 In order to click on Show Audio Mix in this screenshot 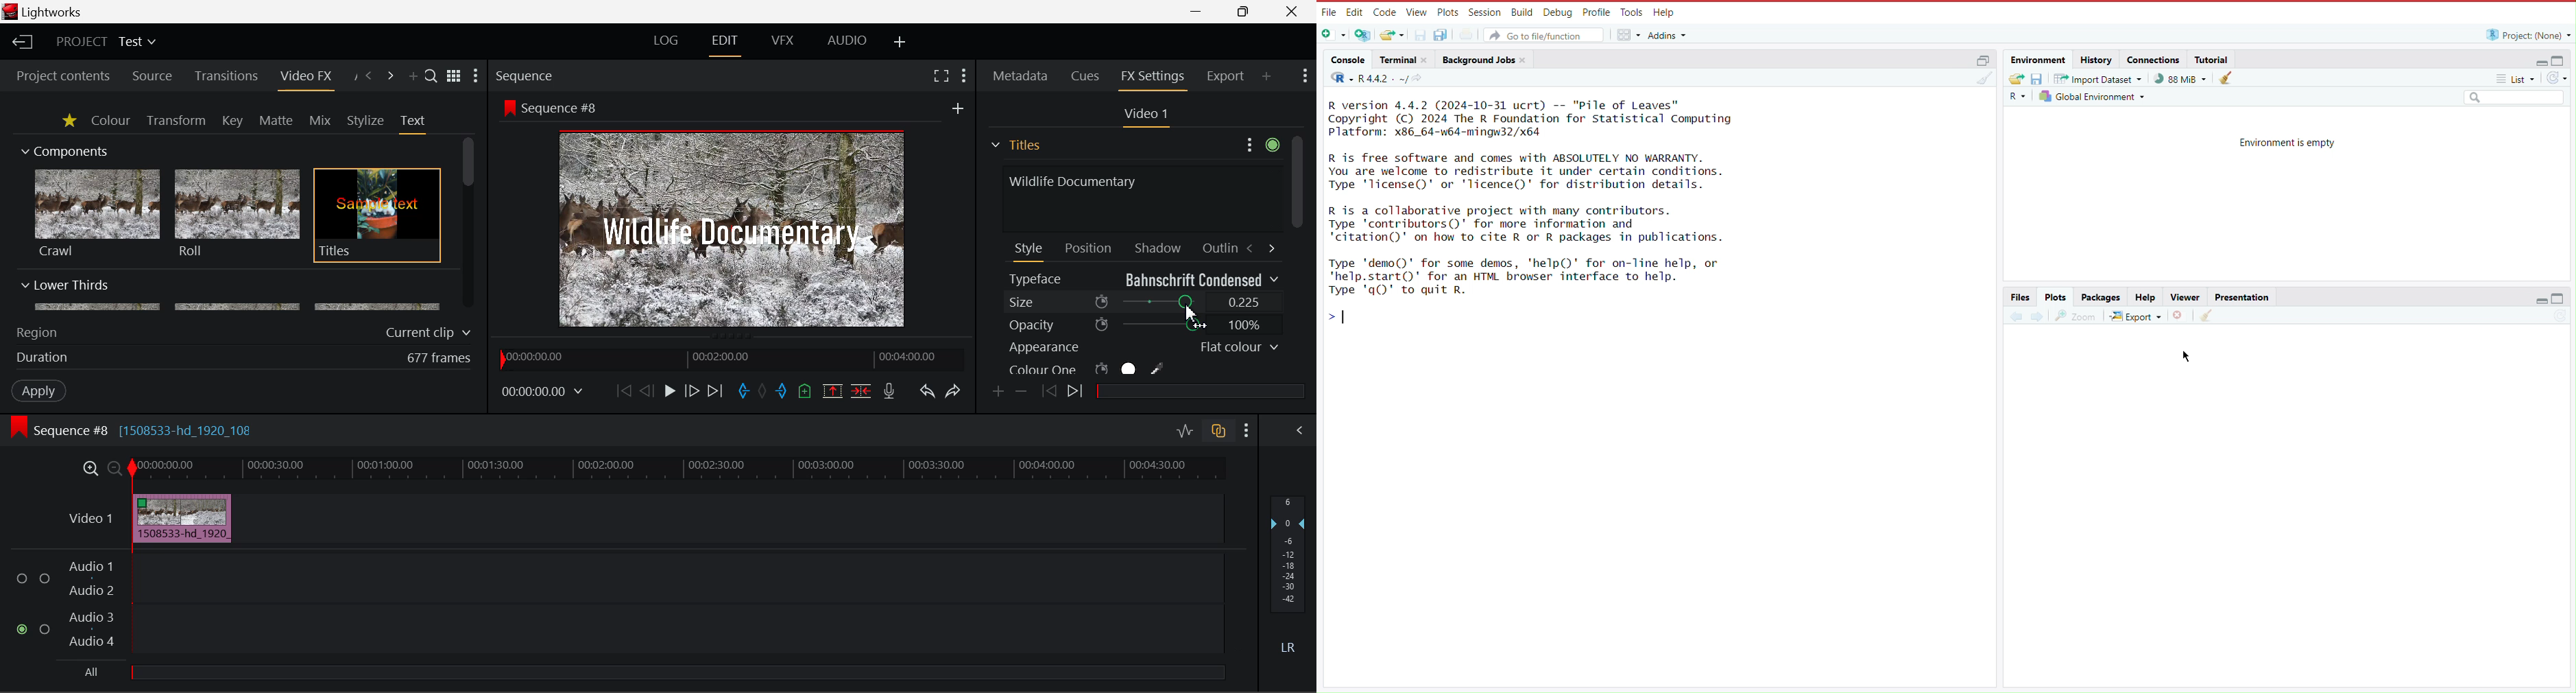, I will do `click(1297, 431)`.